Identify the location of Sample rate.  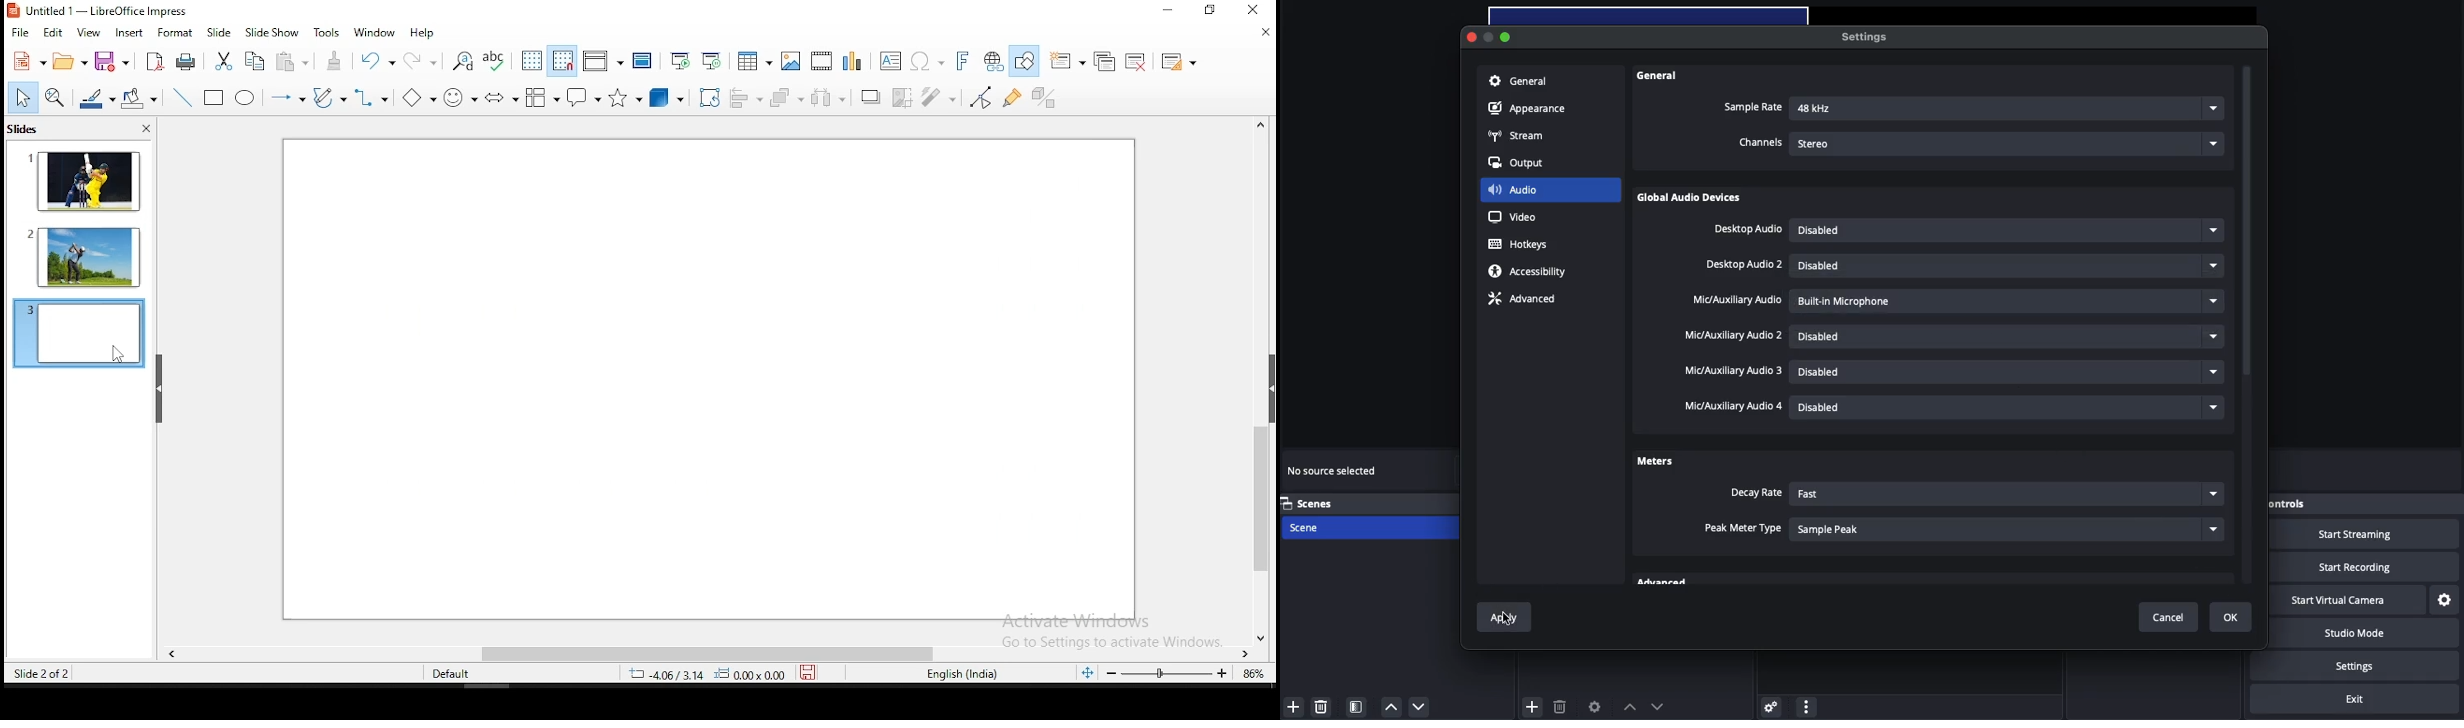
(1753, 107).